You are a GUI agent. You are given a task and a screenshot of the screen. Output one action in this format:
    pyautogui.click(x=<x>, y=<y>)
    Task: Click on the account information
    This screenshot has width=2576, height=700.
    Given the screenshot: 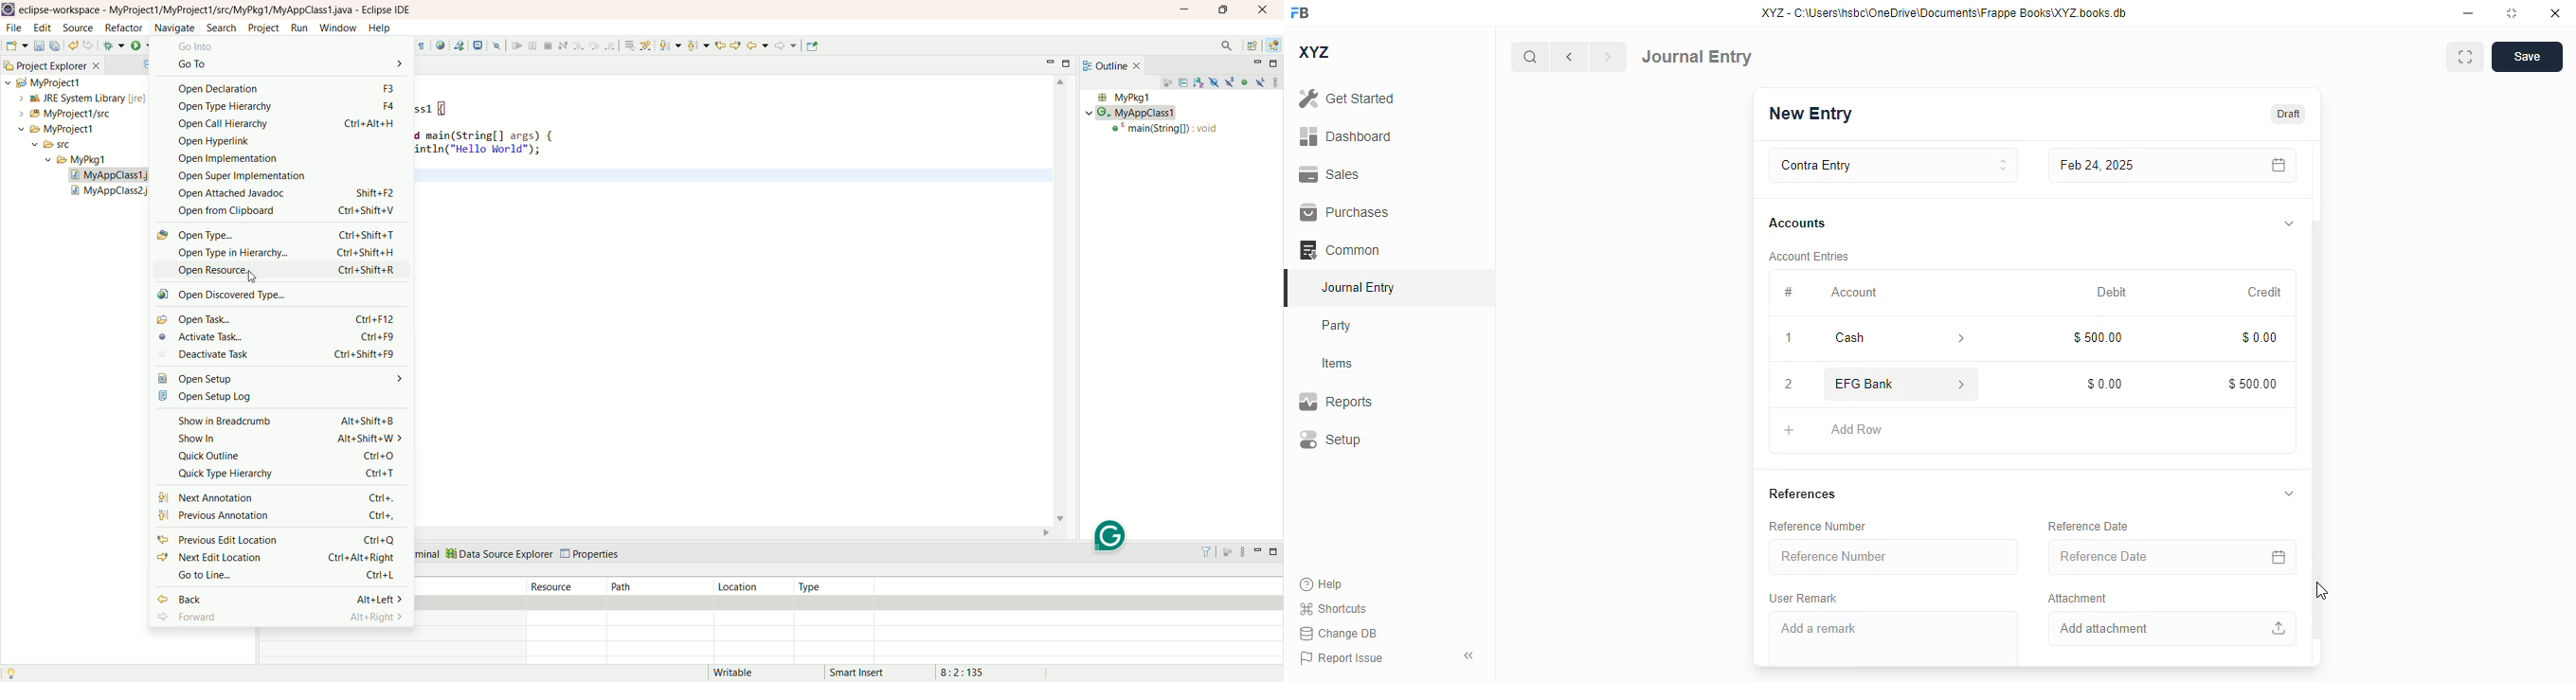 What is the action you would take?
    pyautogui.click(x=1955, y=338)
    